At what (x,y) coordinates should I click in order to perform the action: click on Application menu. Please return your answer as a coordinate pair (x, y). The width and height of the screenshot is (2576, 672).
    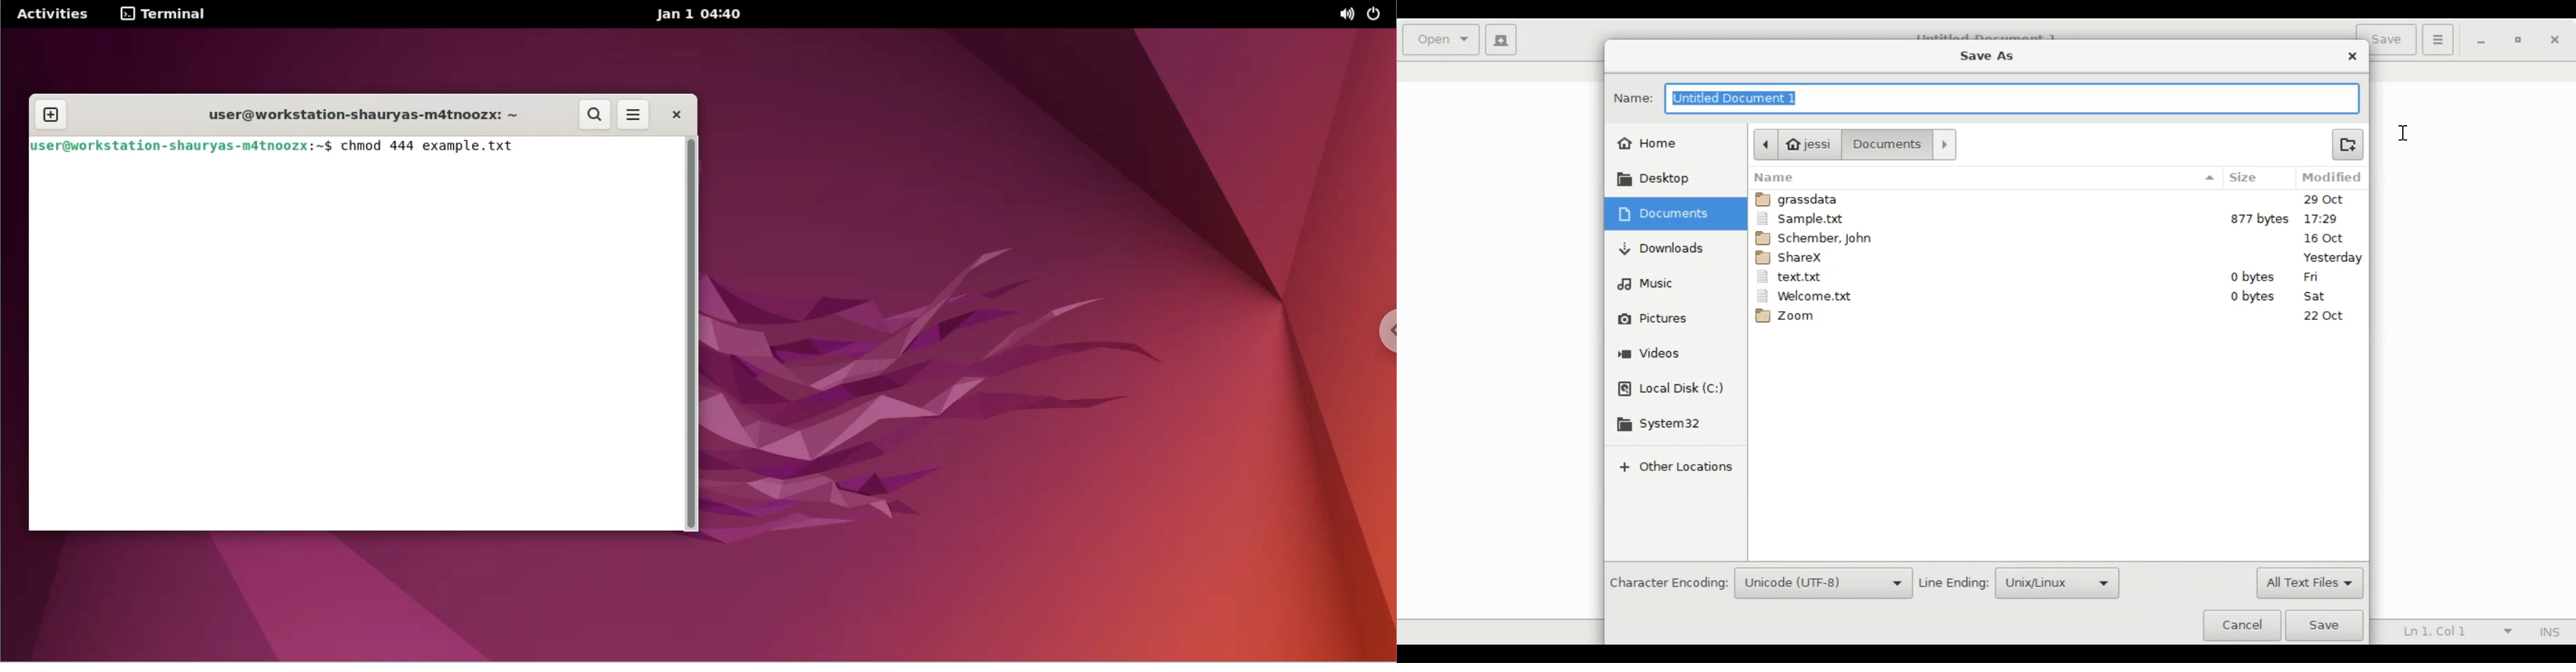
    Looking at the image, I should click on (2437, 39).